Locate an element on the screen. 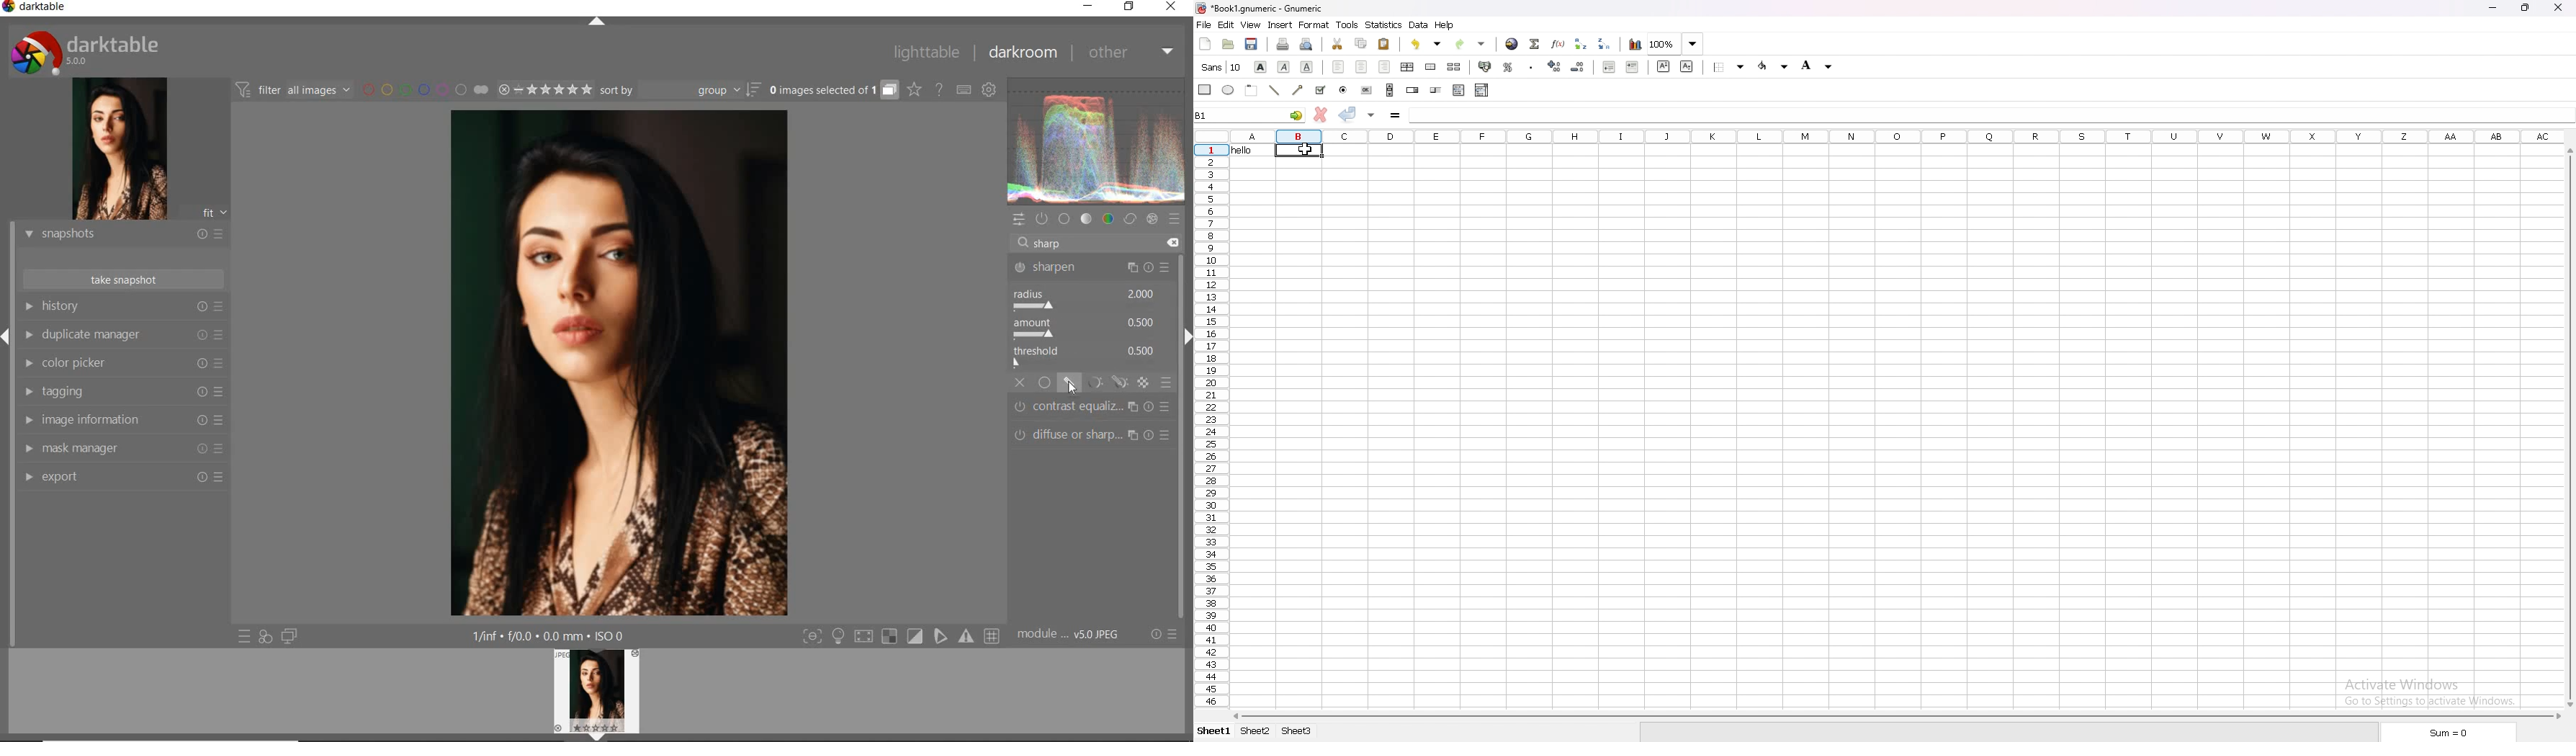  export is located at coordinates (122, 478).